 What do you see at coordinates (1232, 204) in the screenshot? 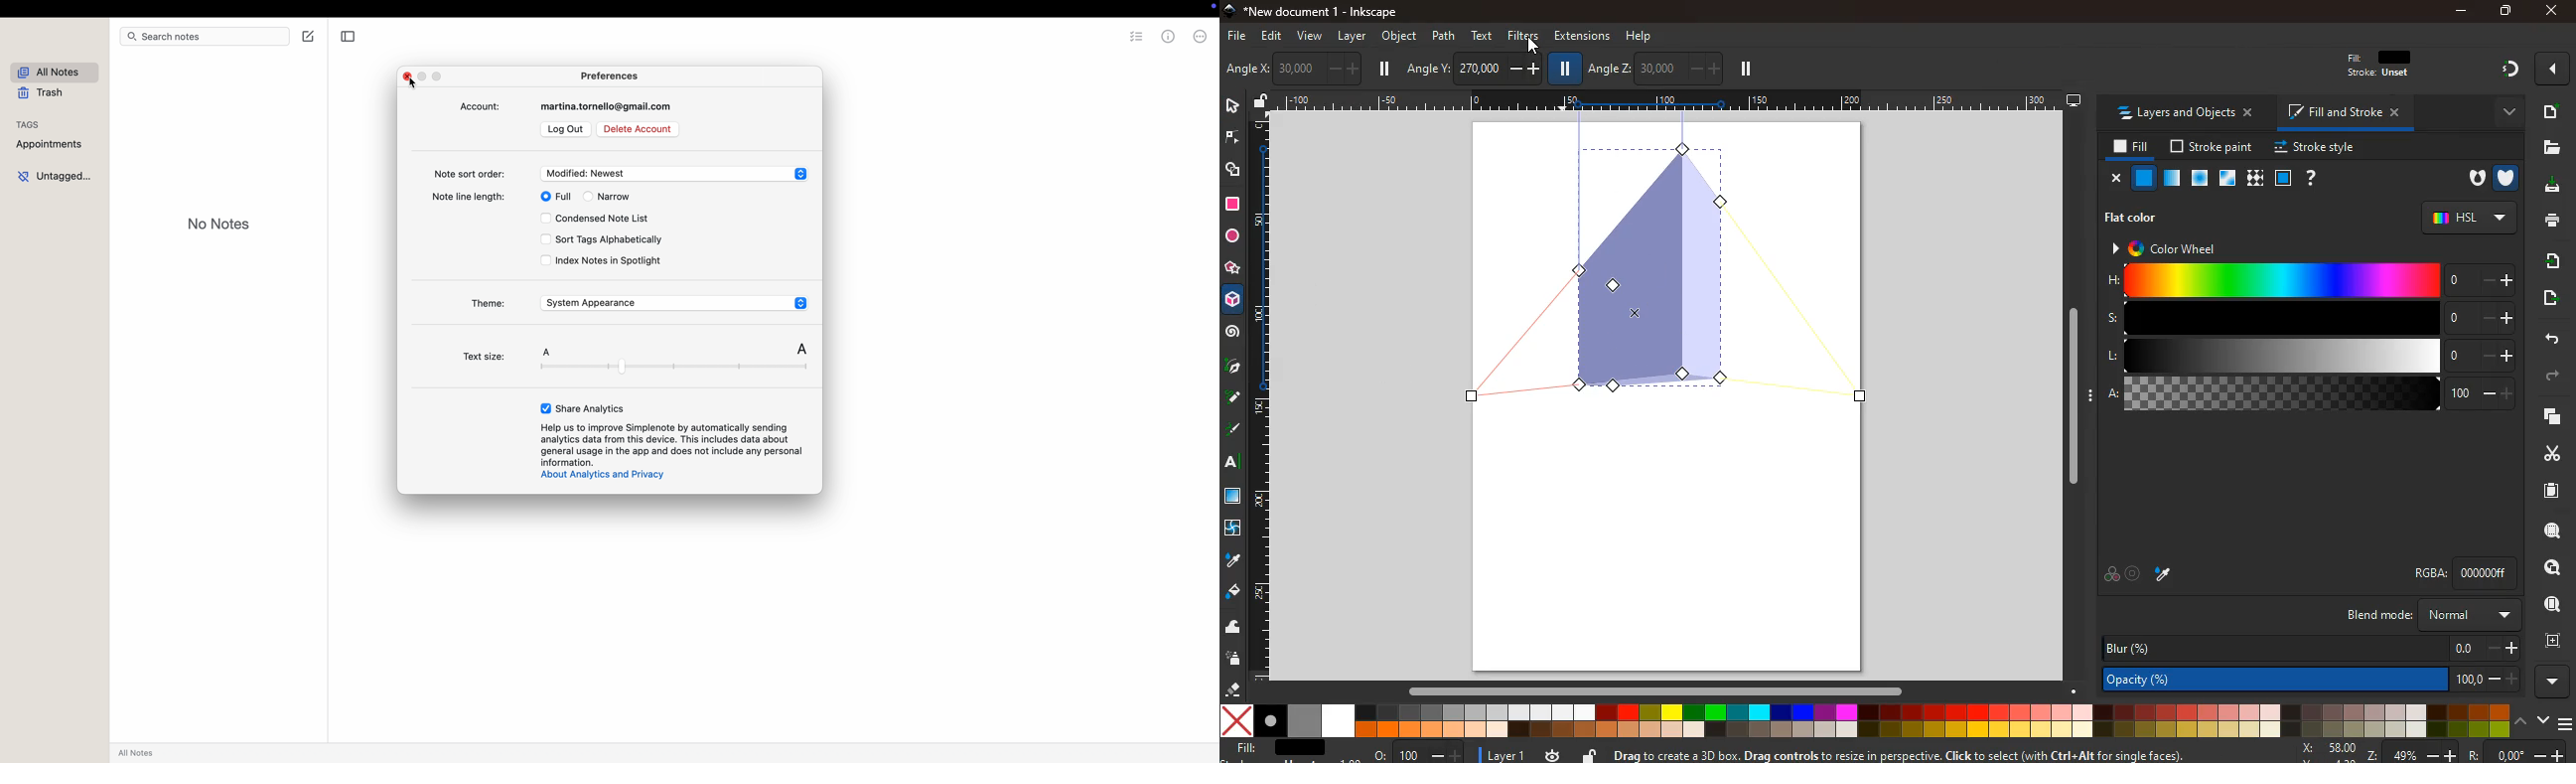
I see `square` at bounding box center [1232, 204].